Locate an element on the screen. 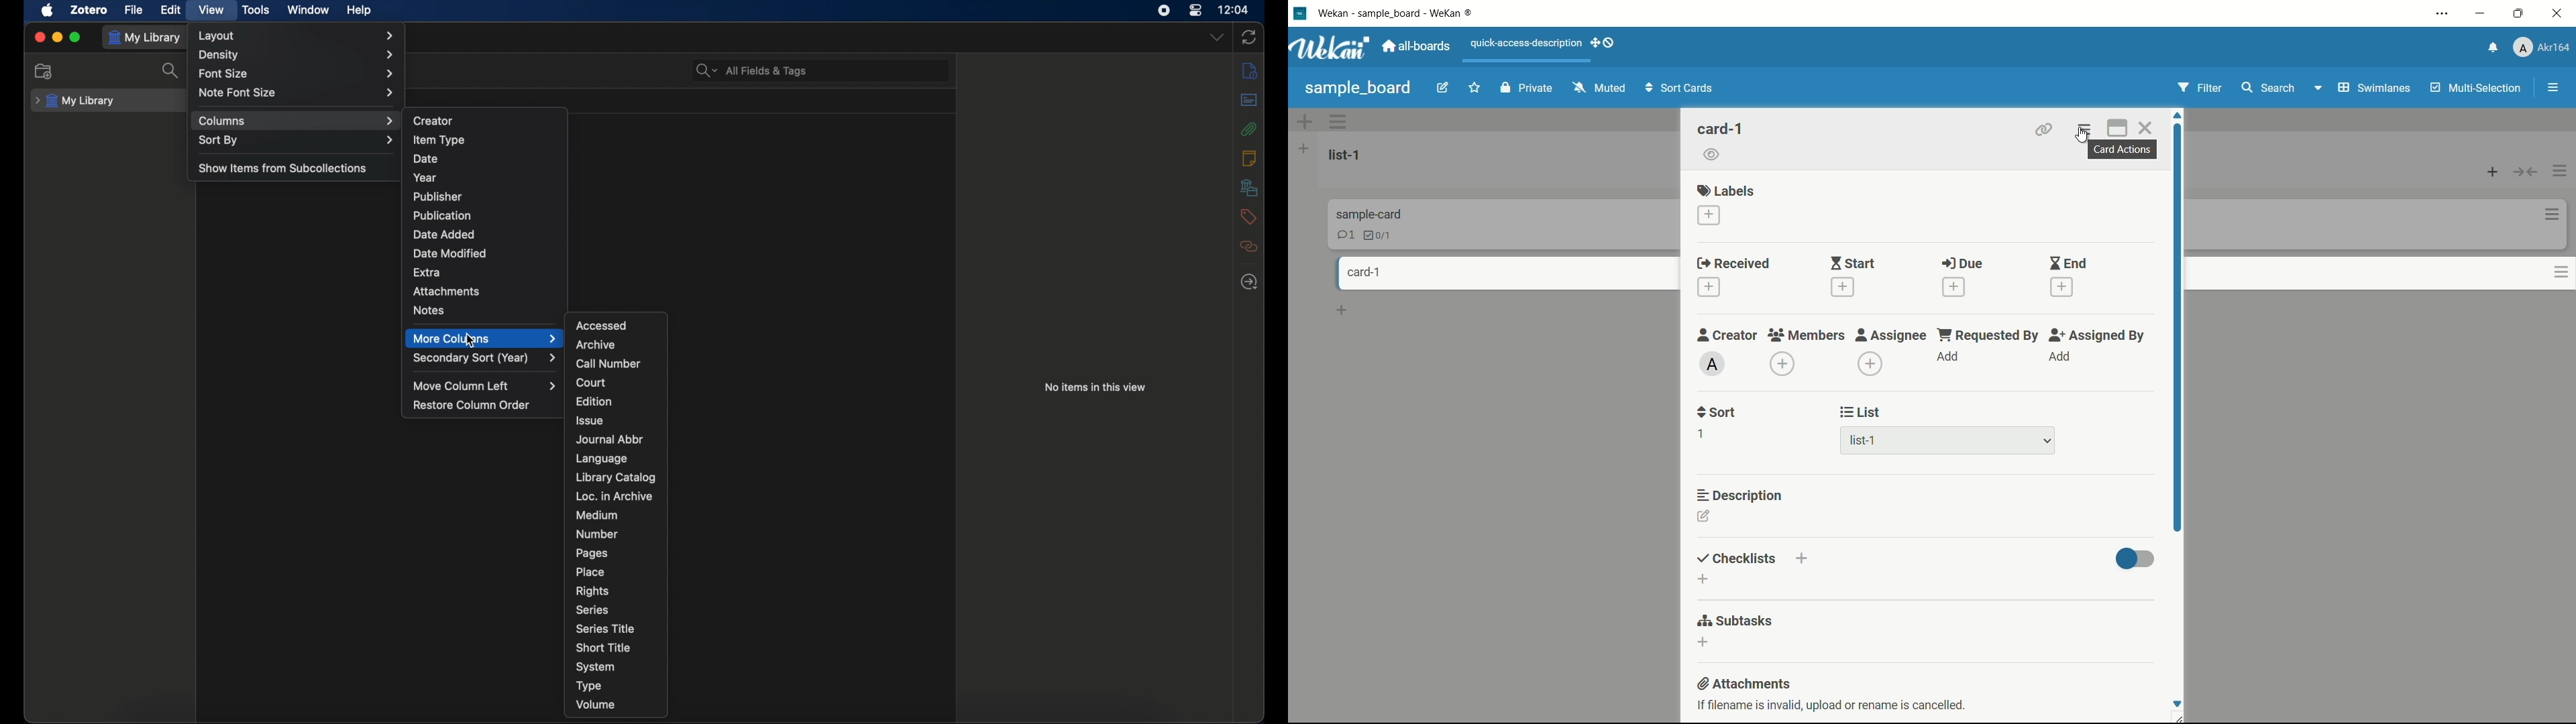 This screenshot has height=728, width=2576. edit is located at coordinates (1442, 89).